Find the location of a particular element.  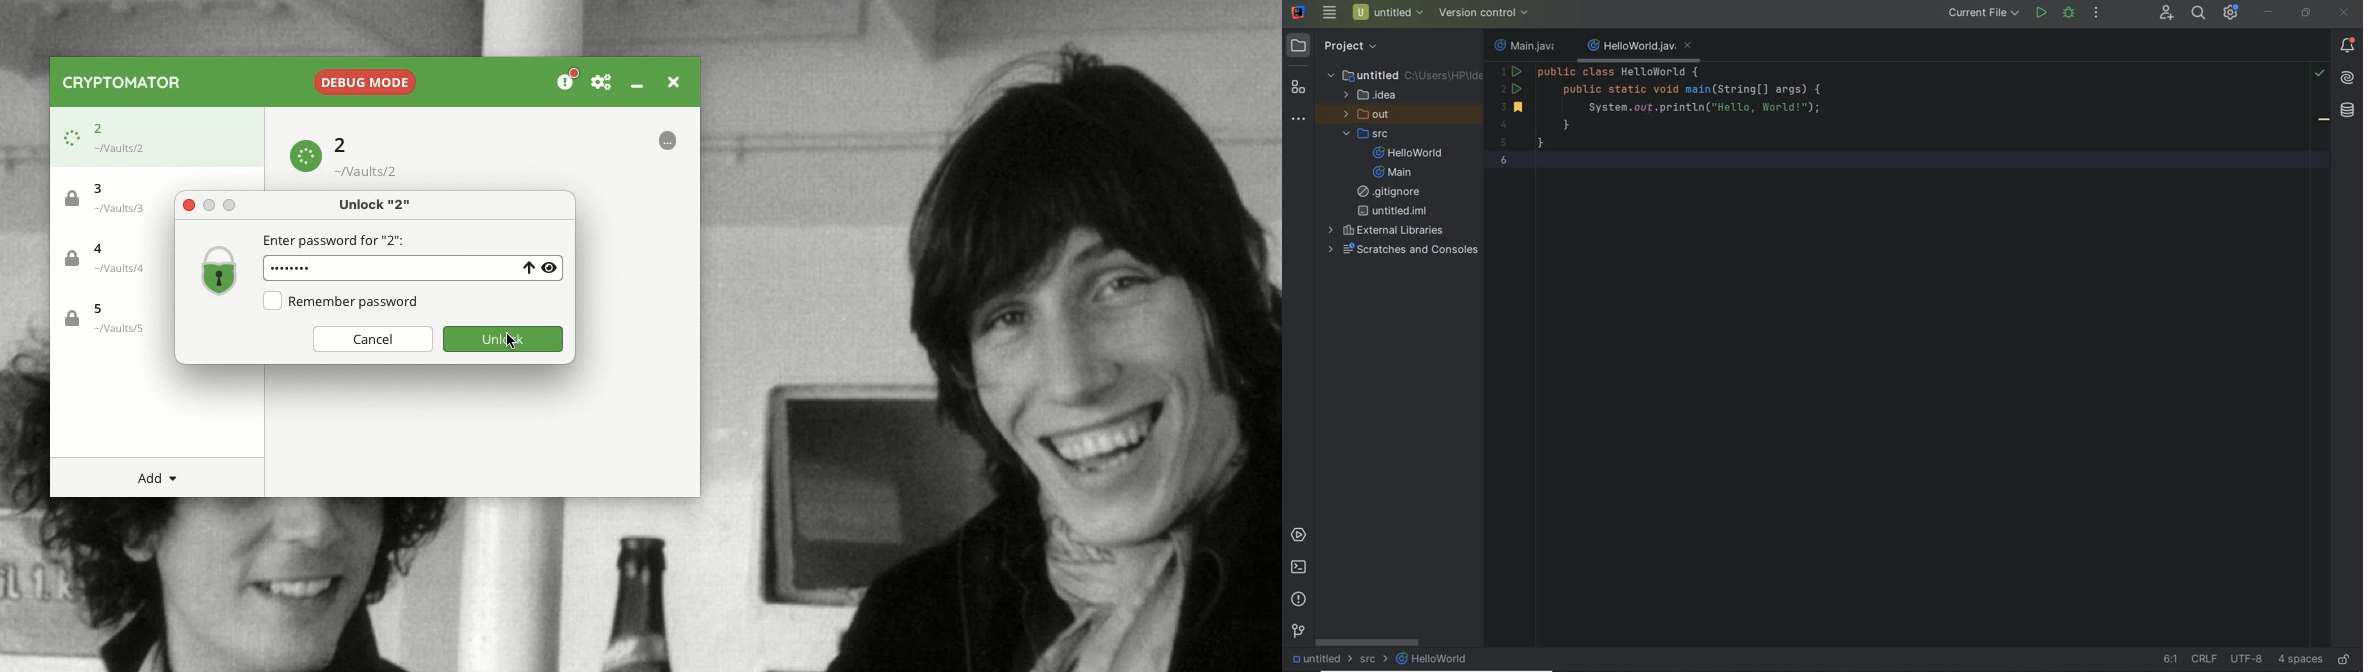

structure is located at coordinates (1298, 88).